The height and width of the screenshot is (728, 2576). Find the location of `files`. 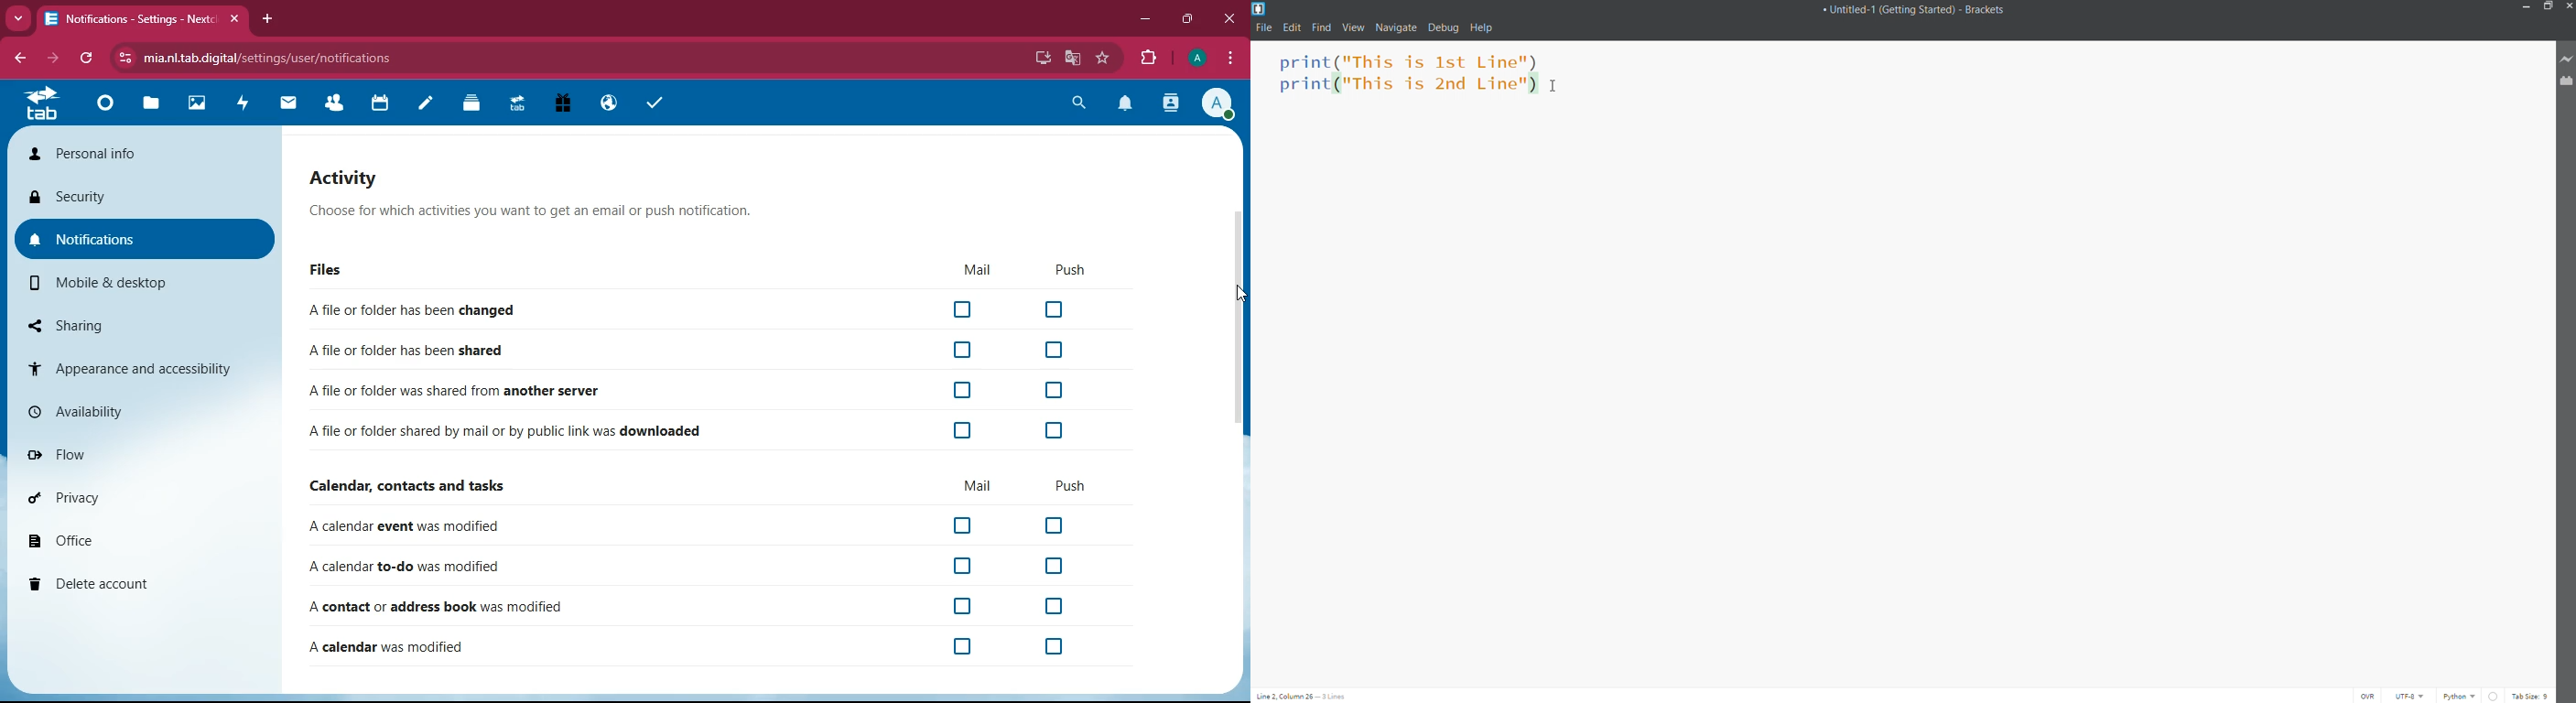

files is located at coordinates (340, 270).